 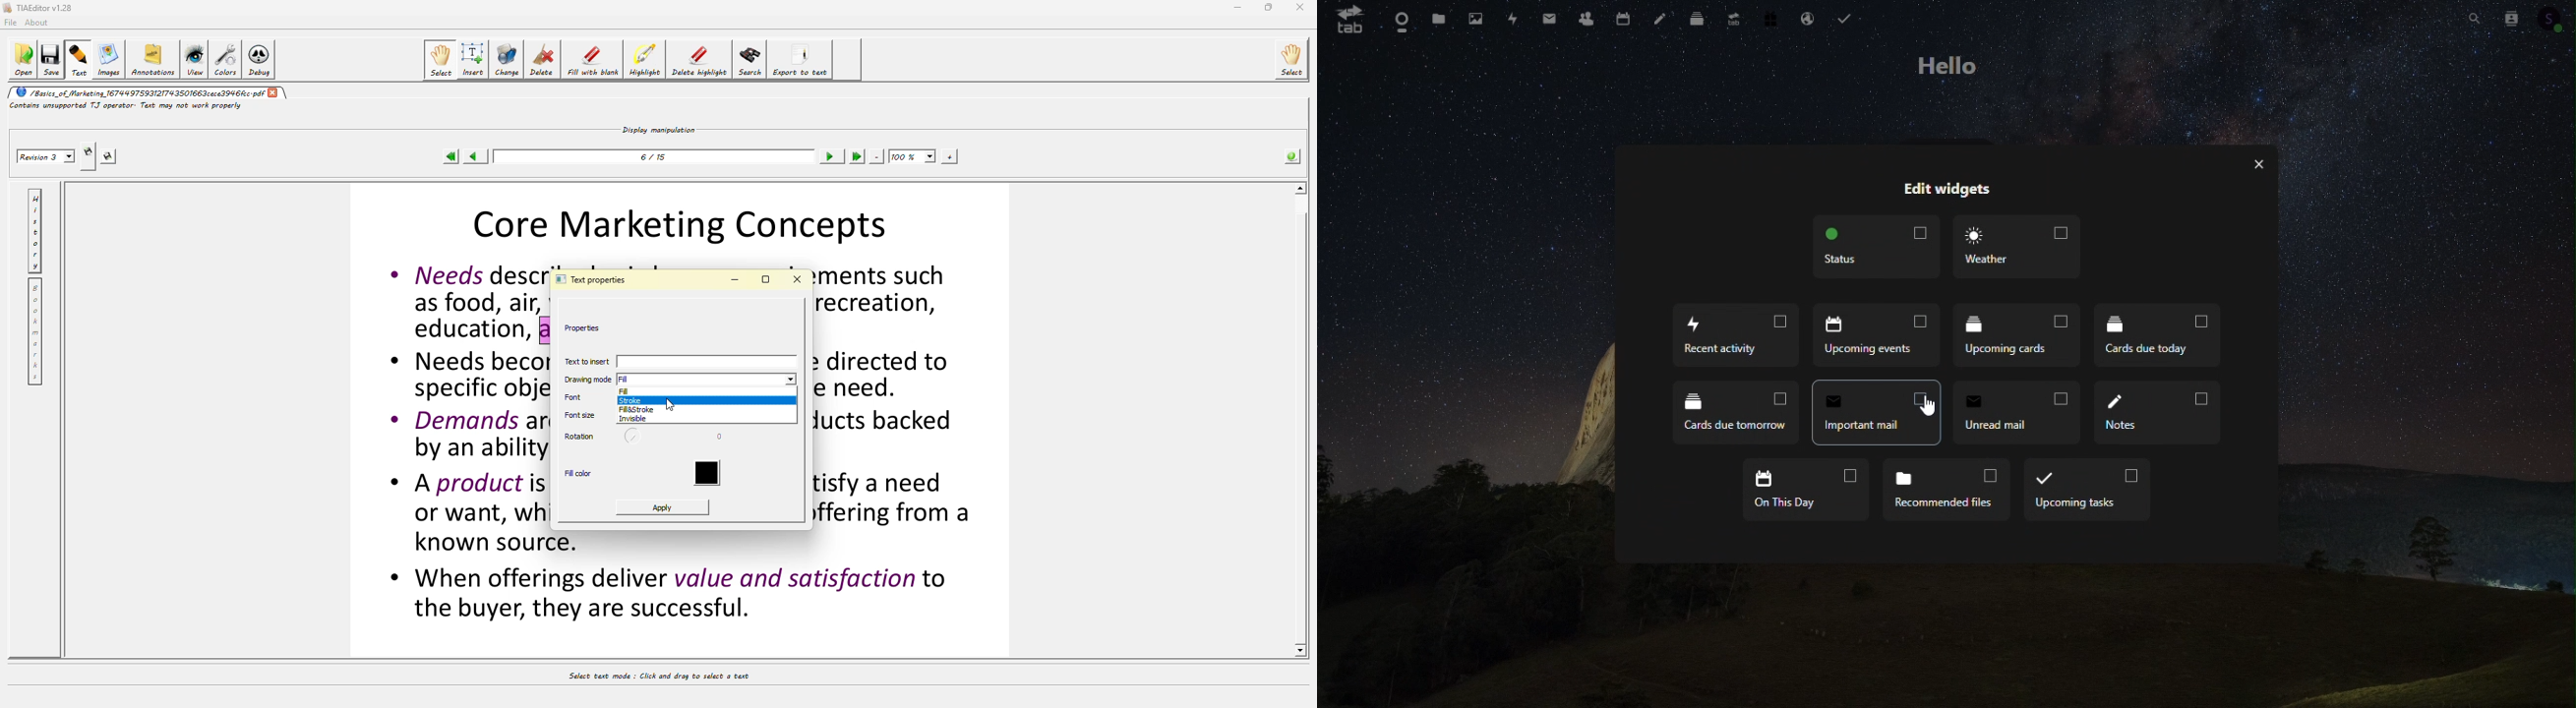 What do you see at coordinates (1438, 17) in the screenshot?
I see `files` at bounding box center [1438, 17].